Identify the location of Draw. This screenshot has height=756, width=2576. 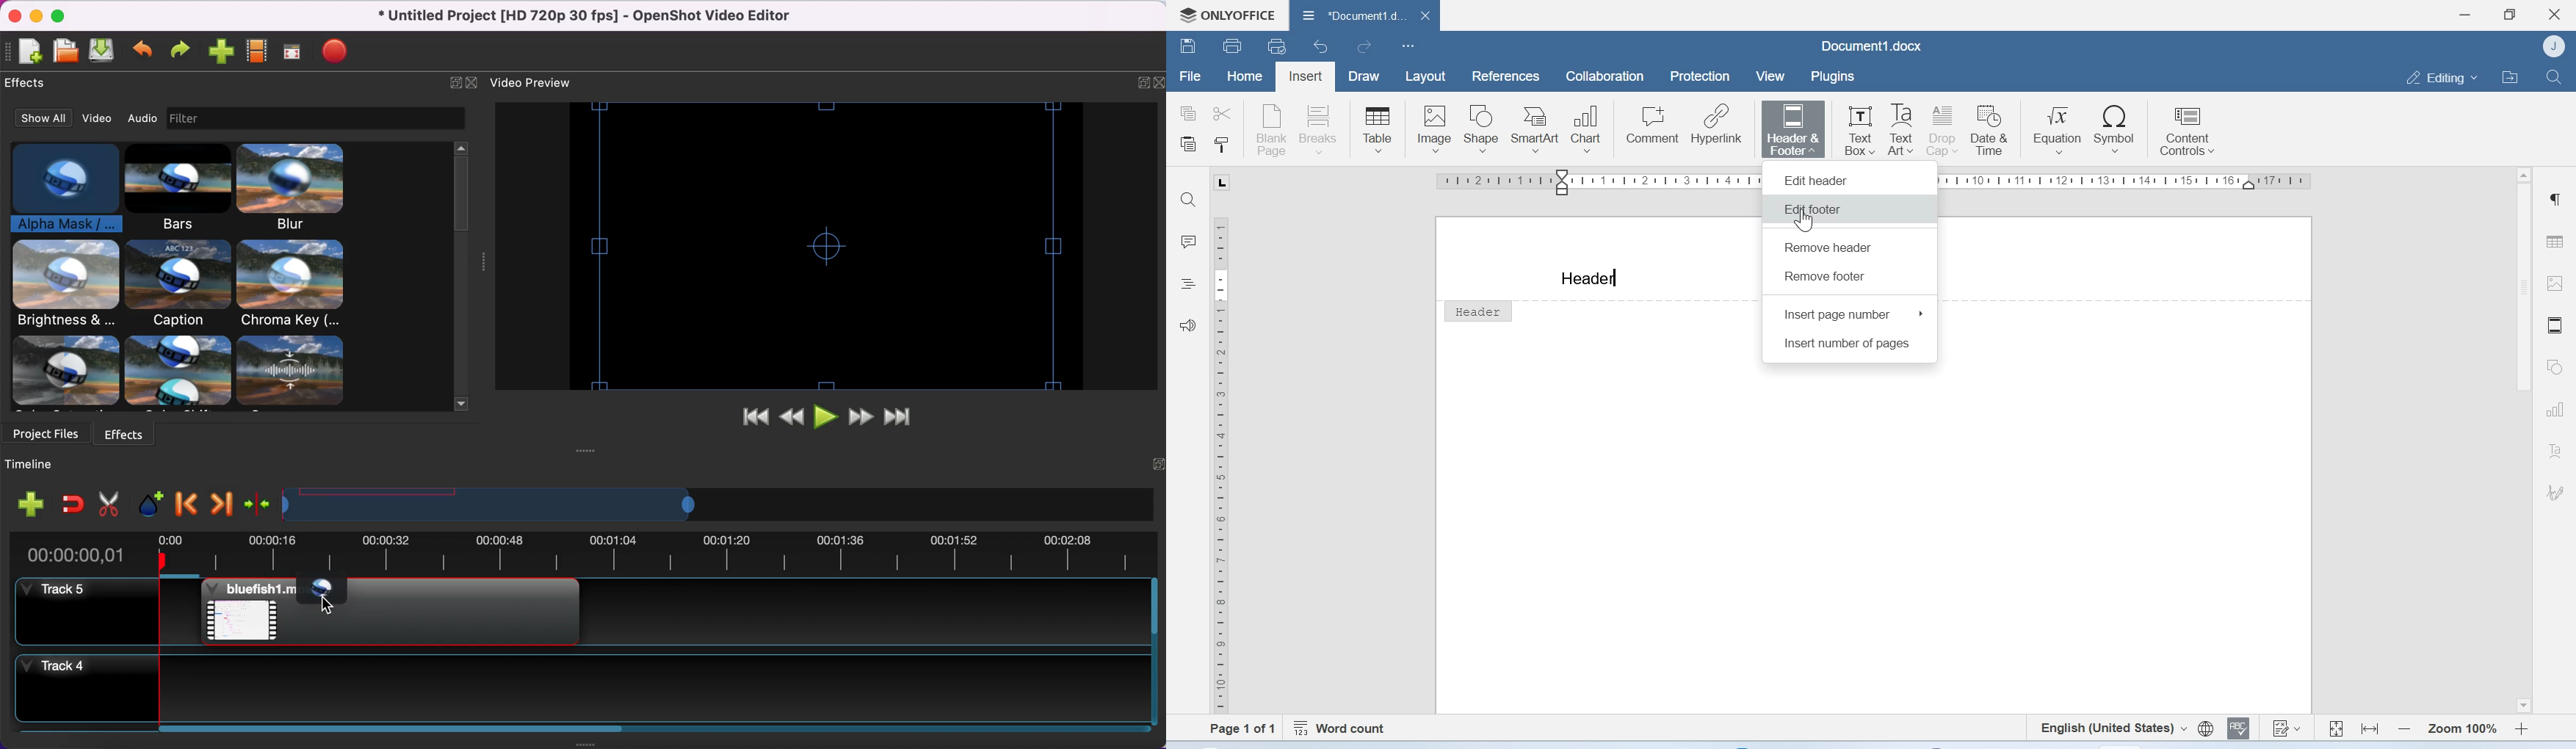
(1367, 76).